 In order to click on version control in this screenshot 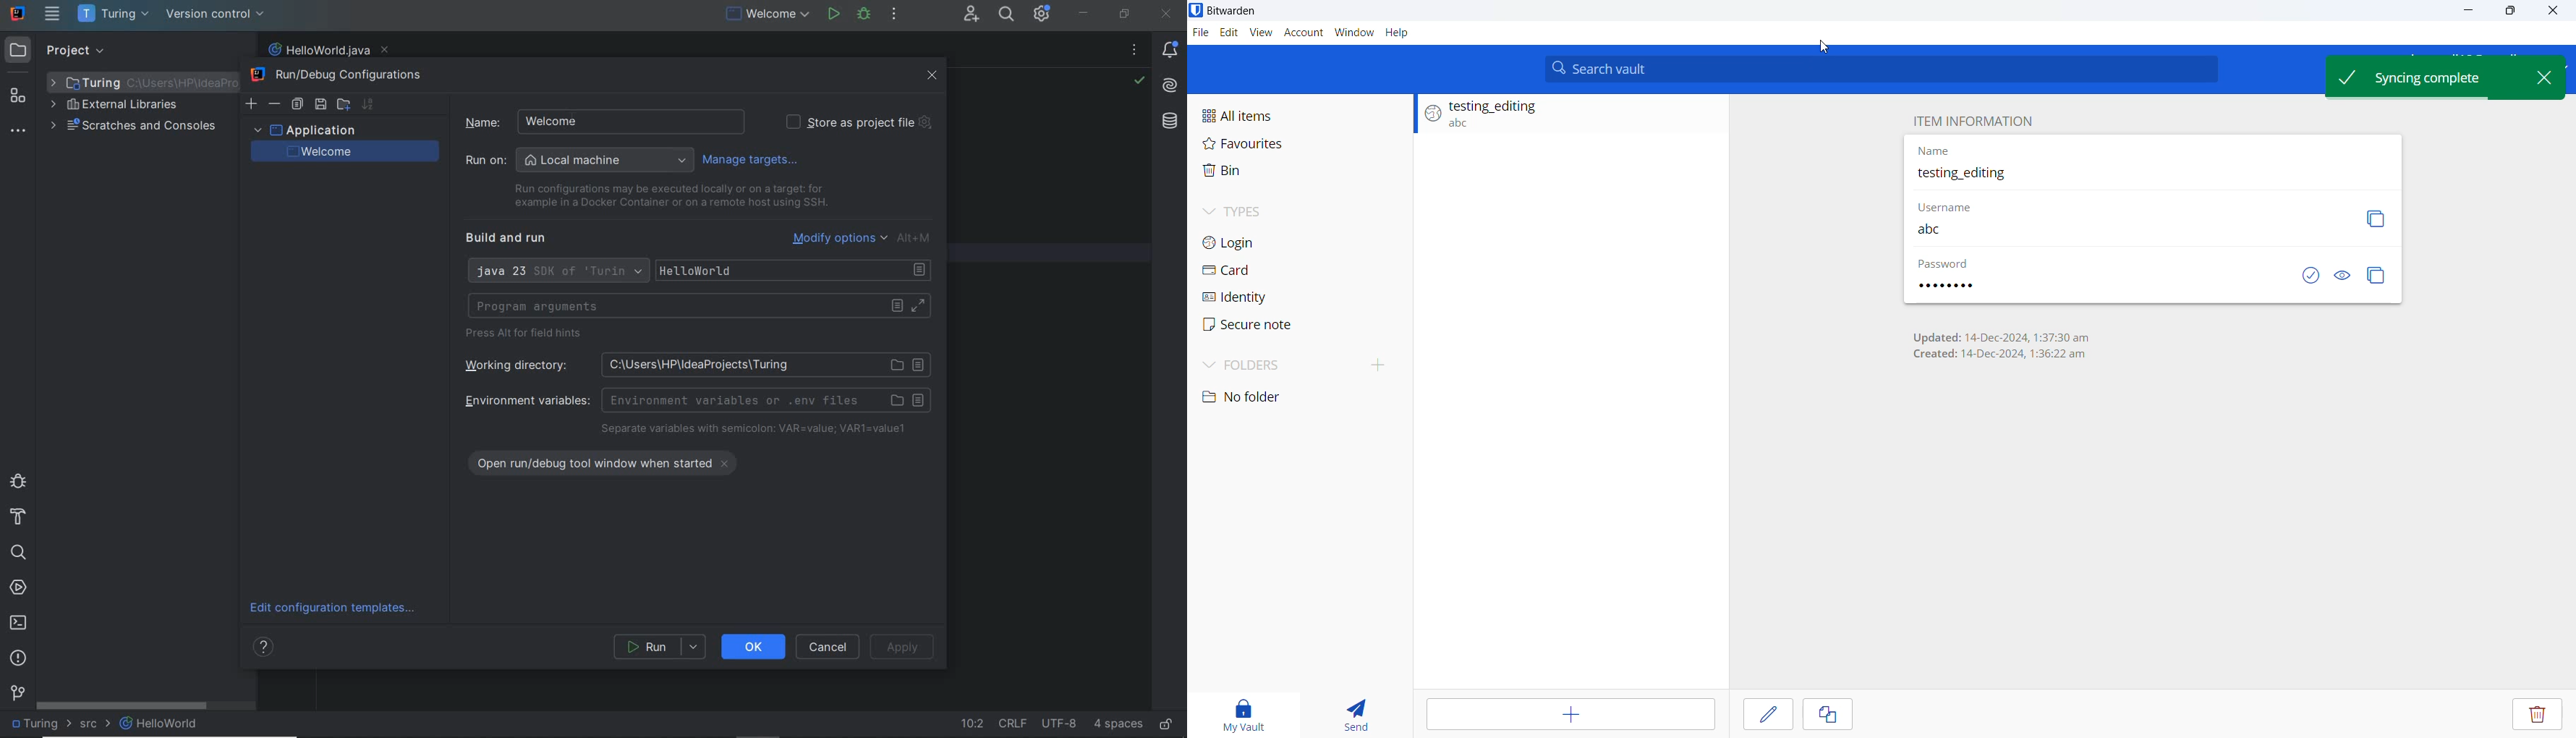, I will do `click(18, 692)`.